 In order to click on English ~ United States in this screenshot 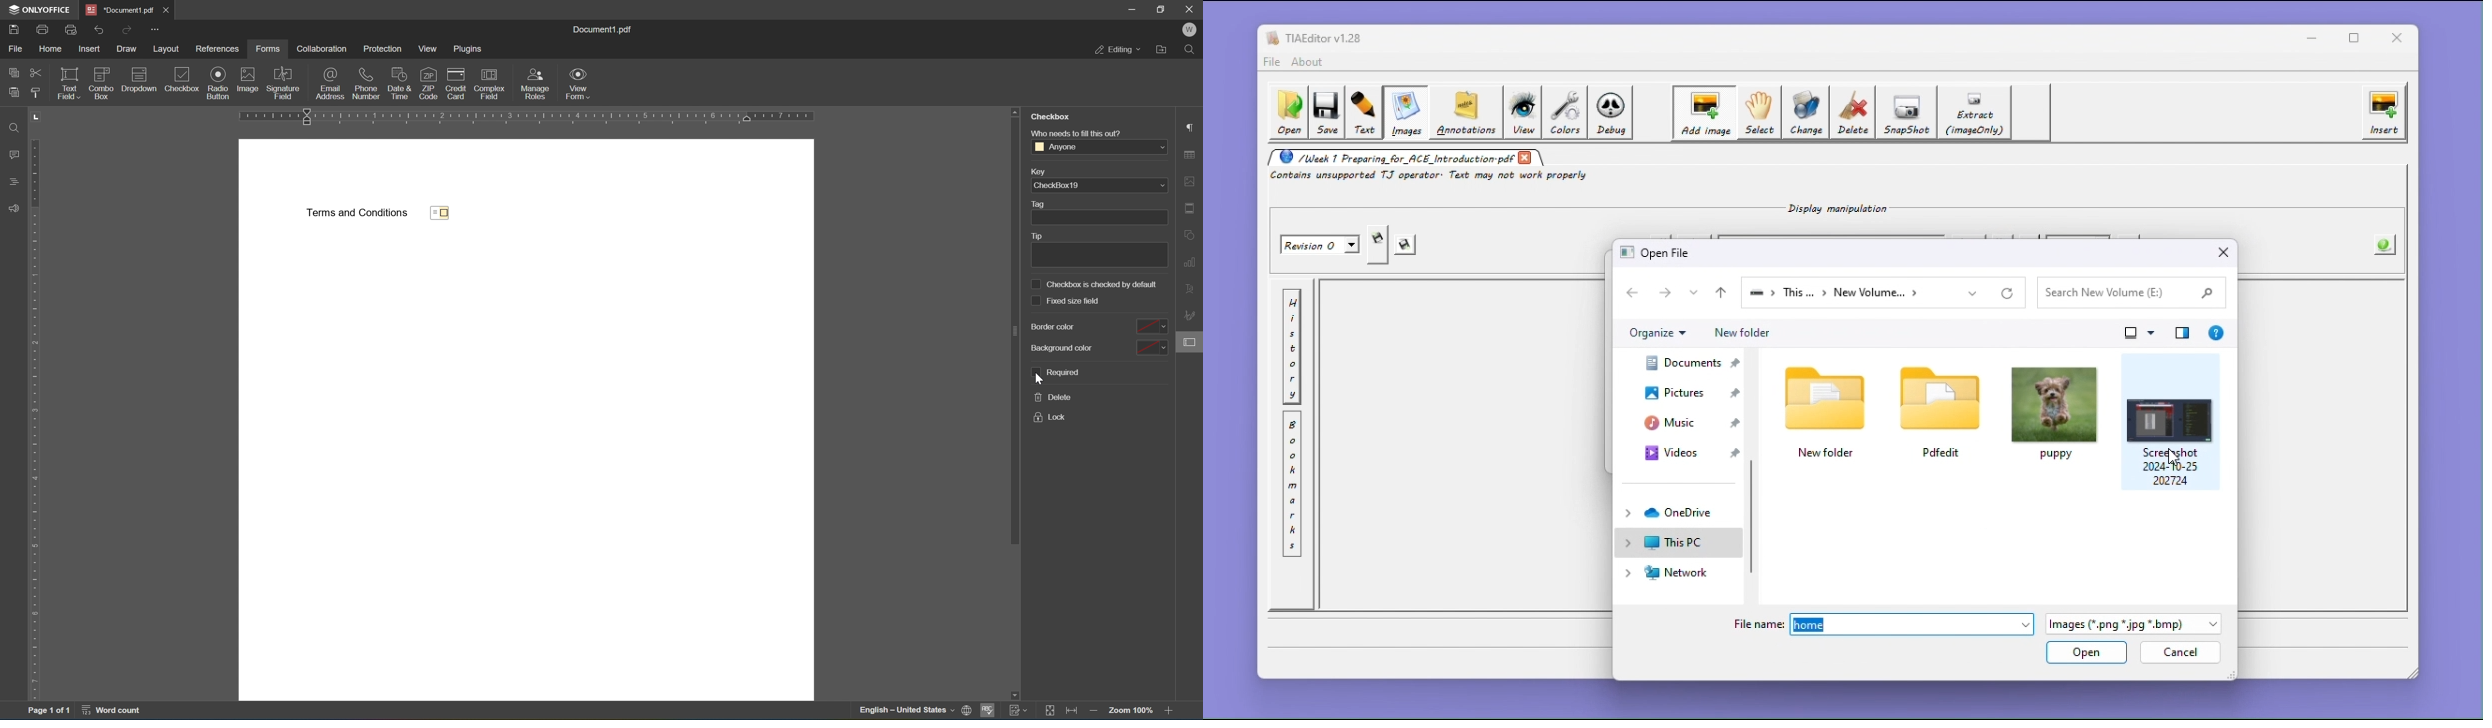, I will do `click(902, 711)`.